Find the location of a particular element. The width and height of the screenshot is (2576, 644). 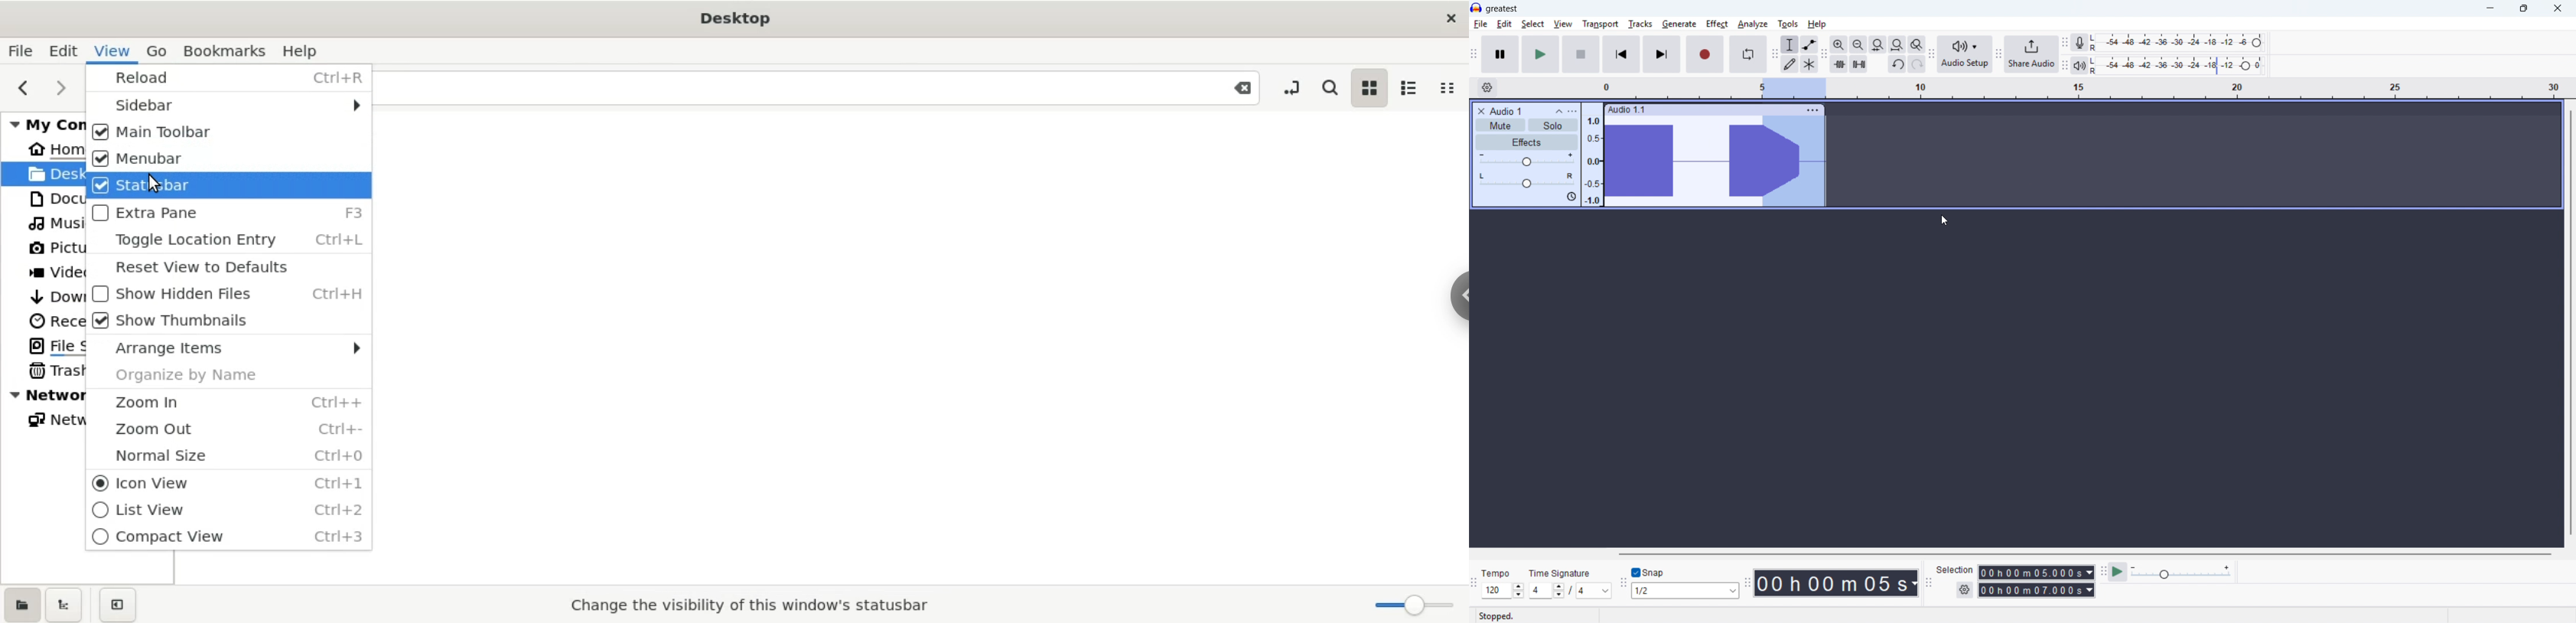

Click to drag  is located at coordinates (1727, 109).